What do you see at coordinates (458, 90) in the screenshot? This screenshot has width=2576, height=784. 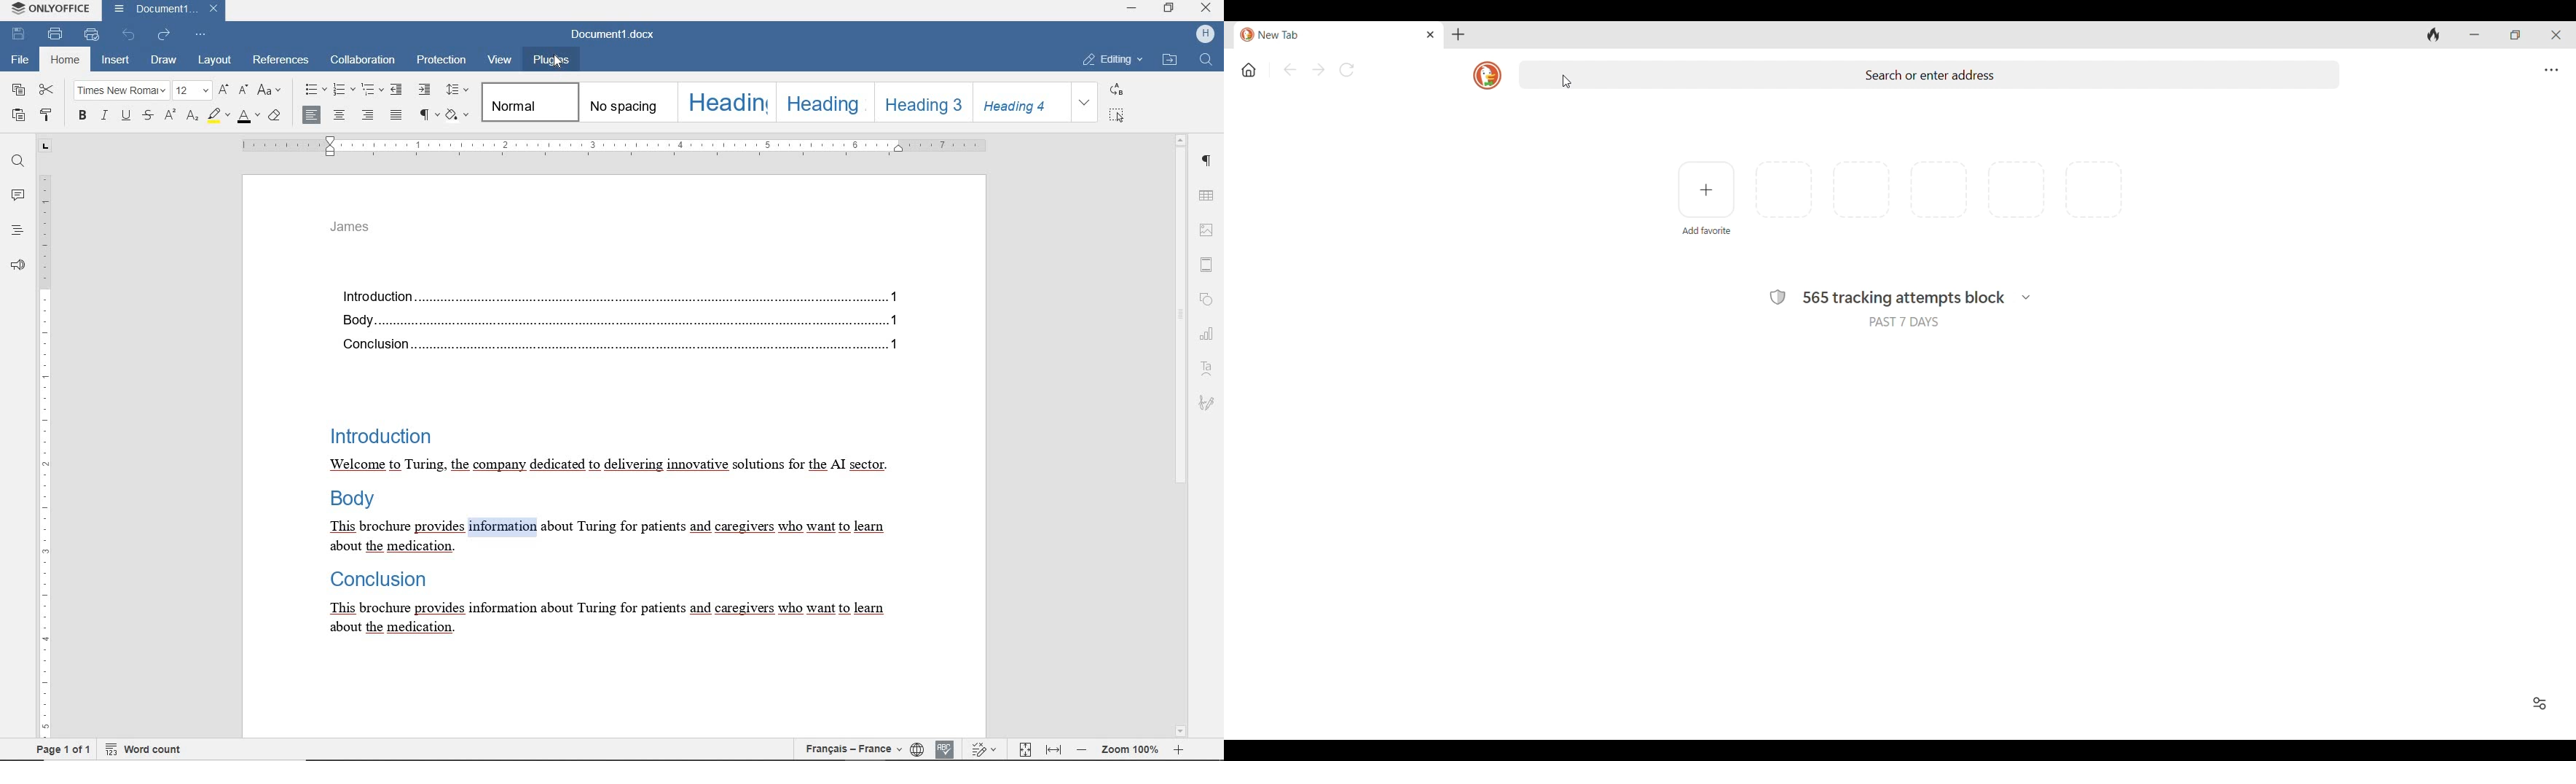 I see `PARAGRAPH LINE SPACING` at bounding box center [458, 90].